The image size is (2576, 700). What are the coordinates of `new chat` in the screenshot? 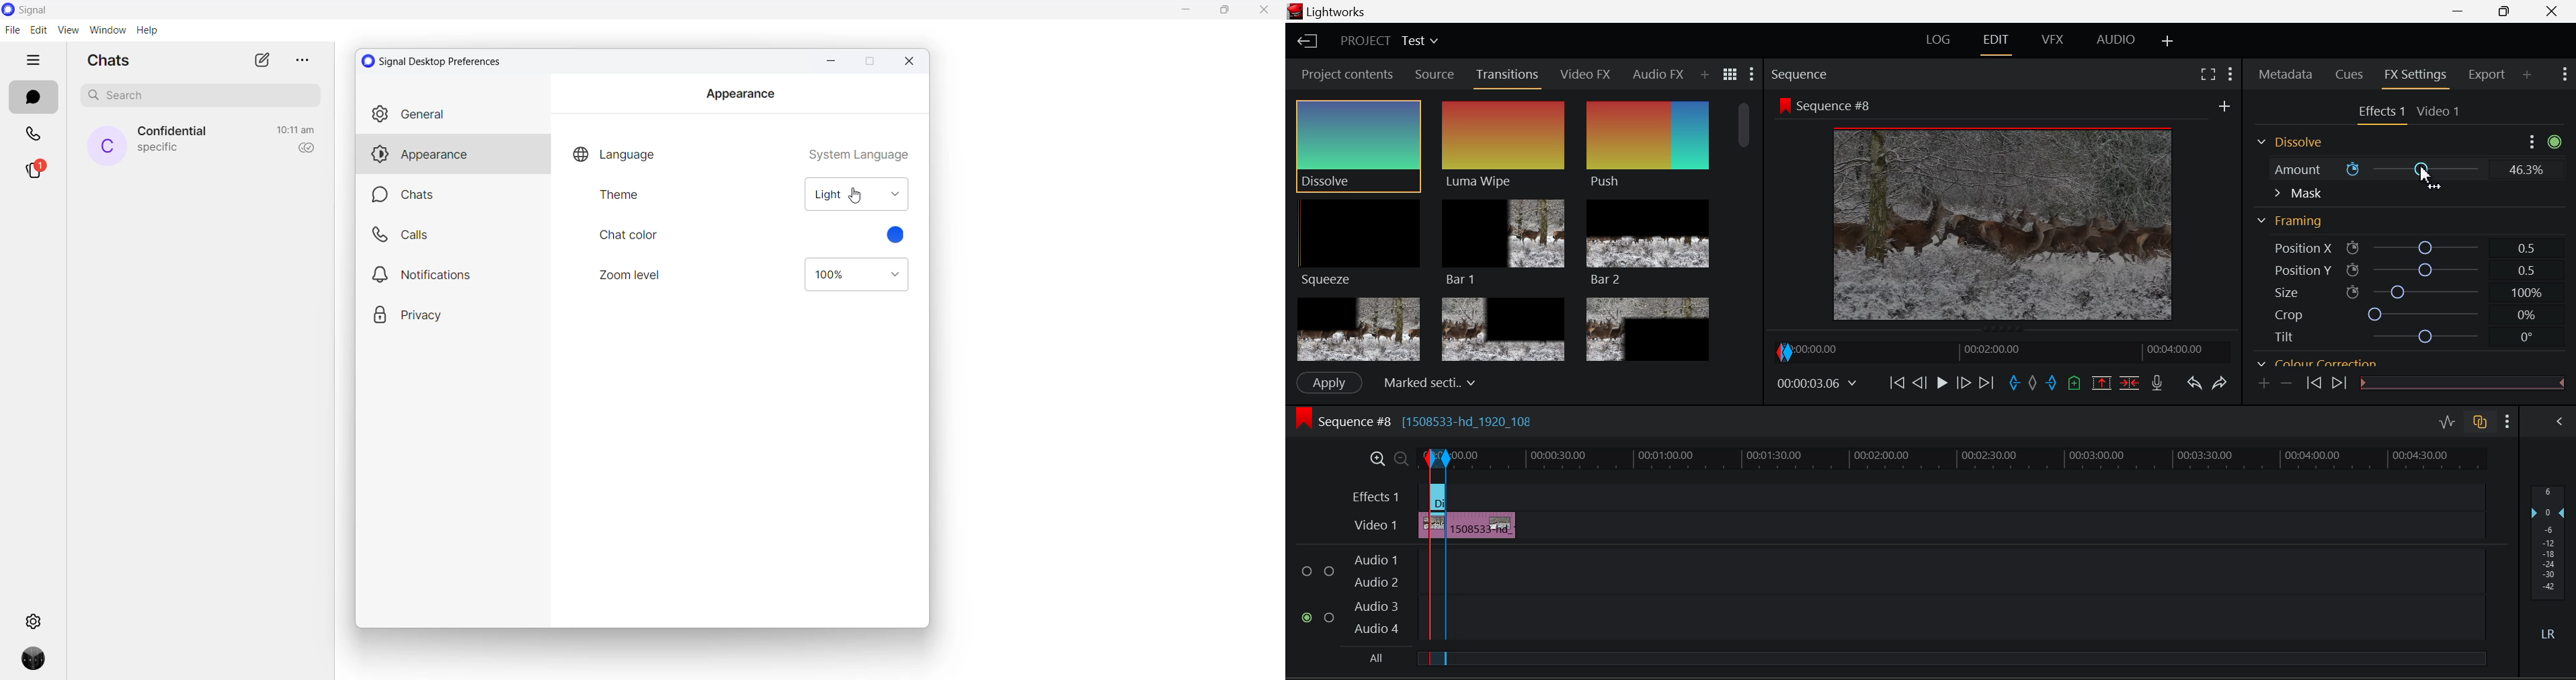 It's located at (262, 60).